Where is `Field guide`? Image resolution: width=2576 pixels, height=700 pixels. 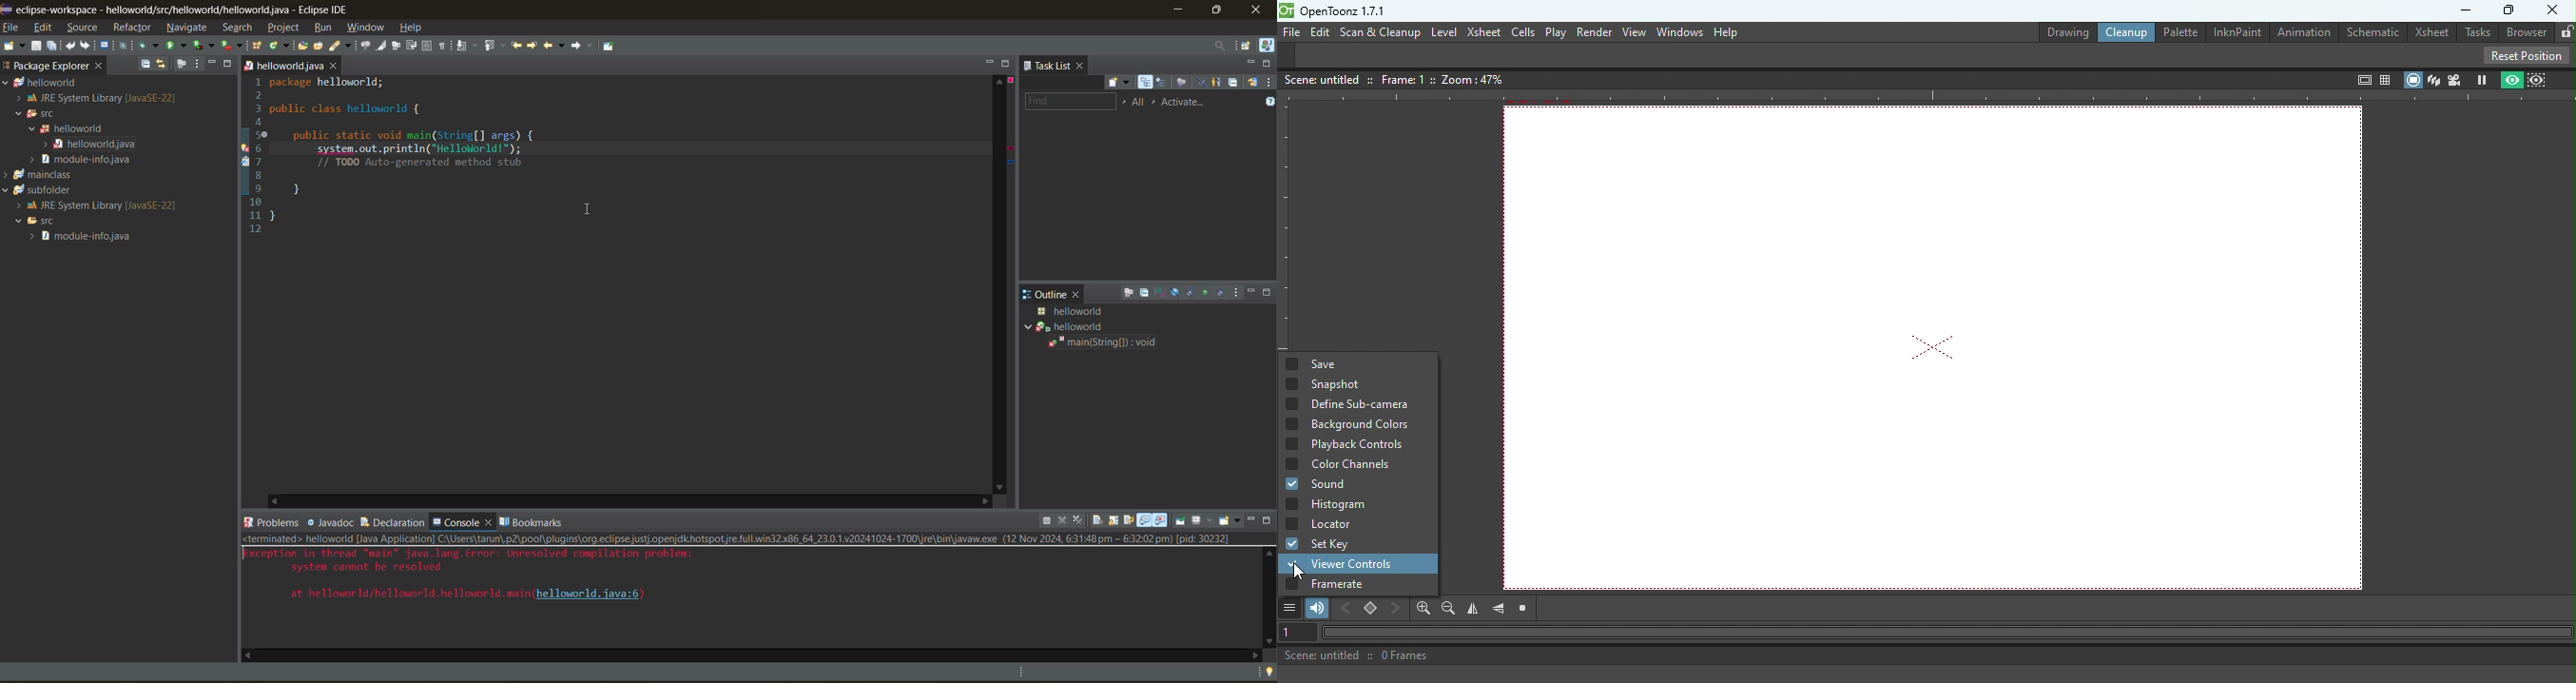
Field guide is located at coordinates (2388, 76).